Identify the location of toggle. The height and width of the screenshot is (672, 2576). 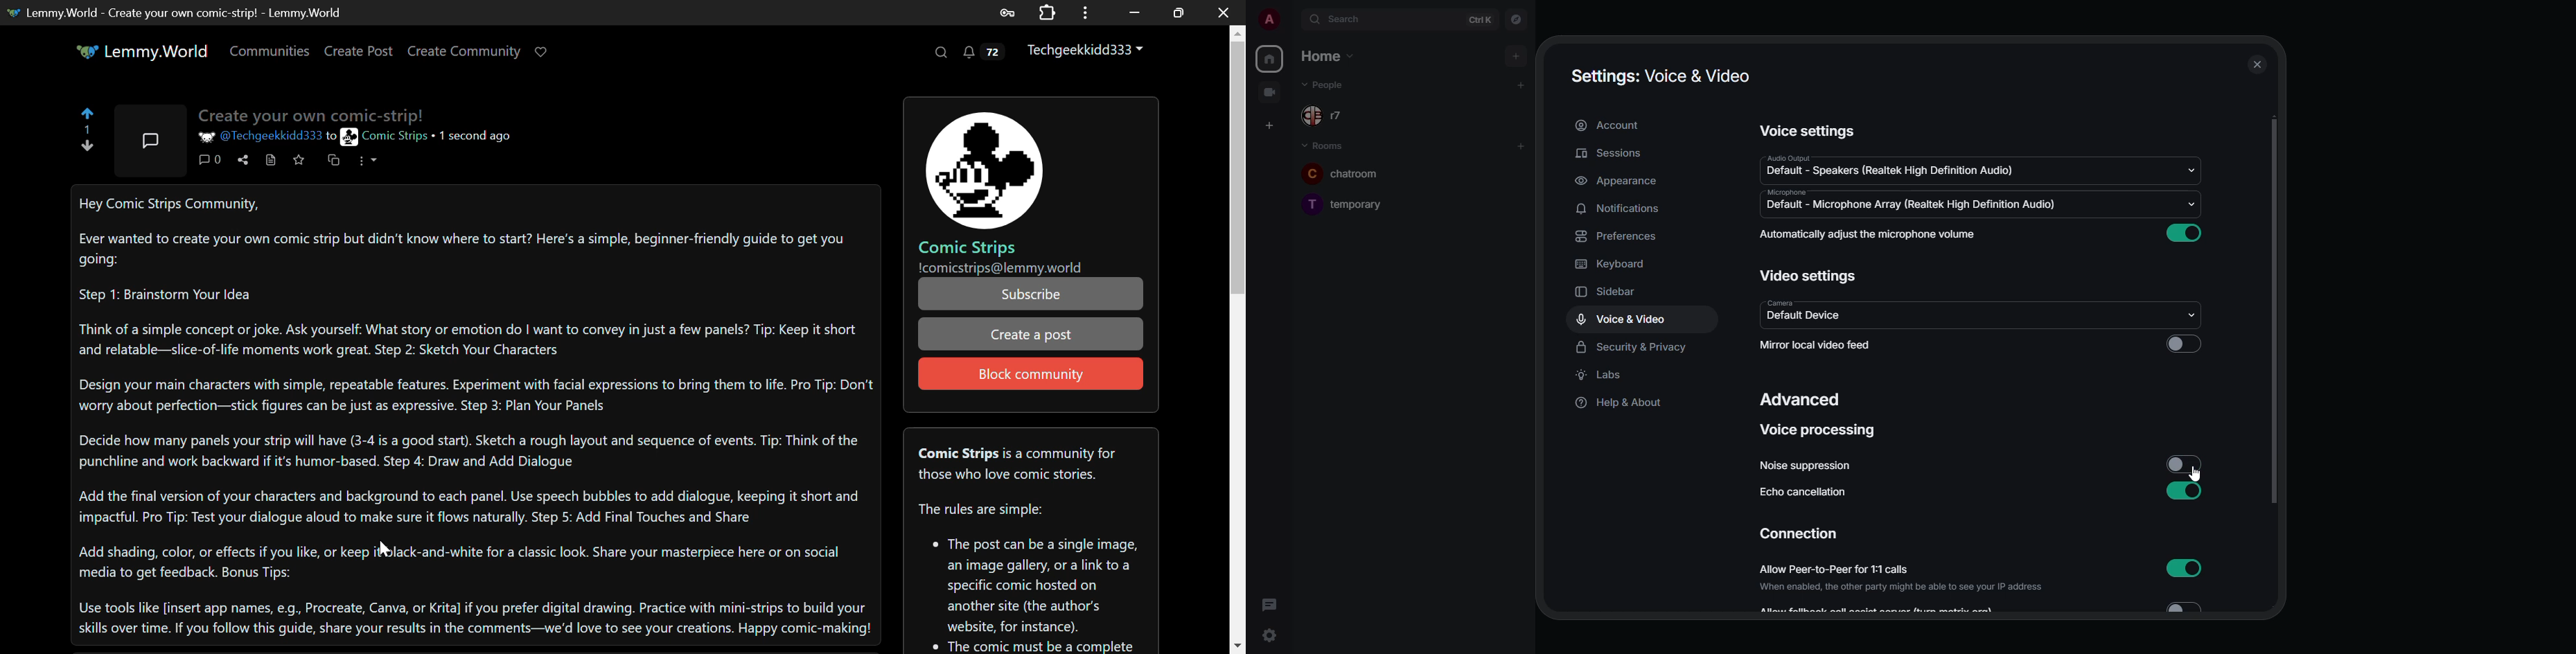
(2193, 612).